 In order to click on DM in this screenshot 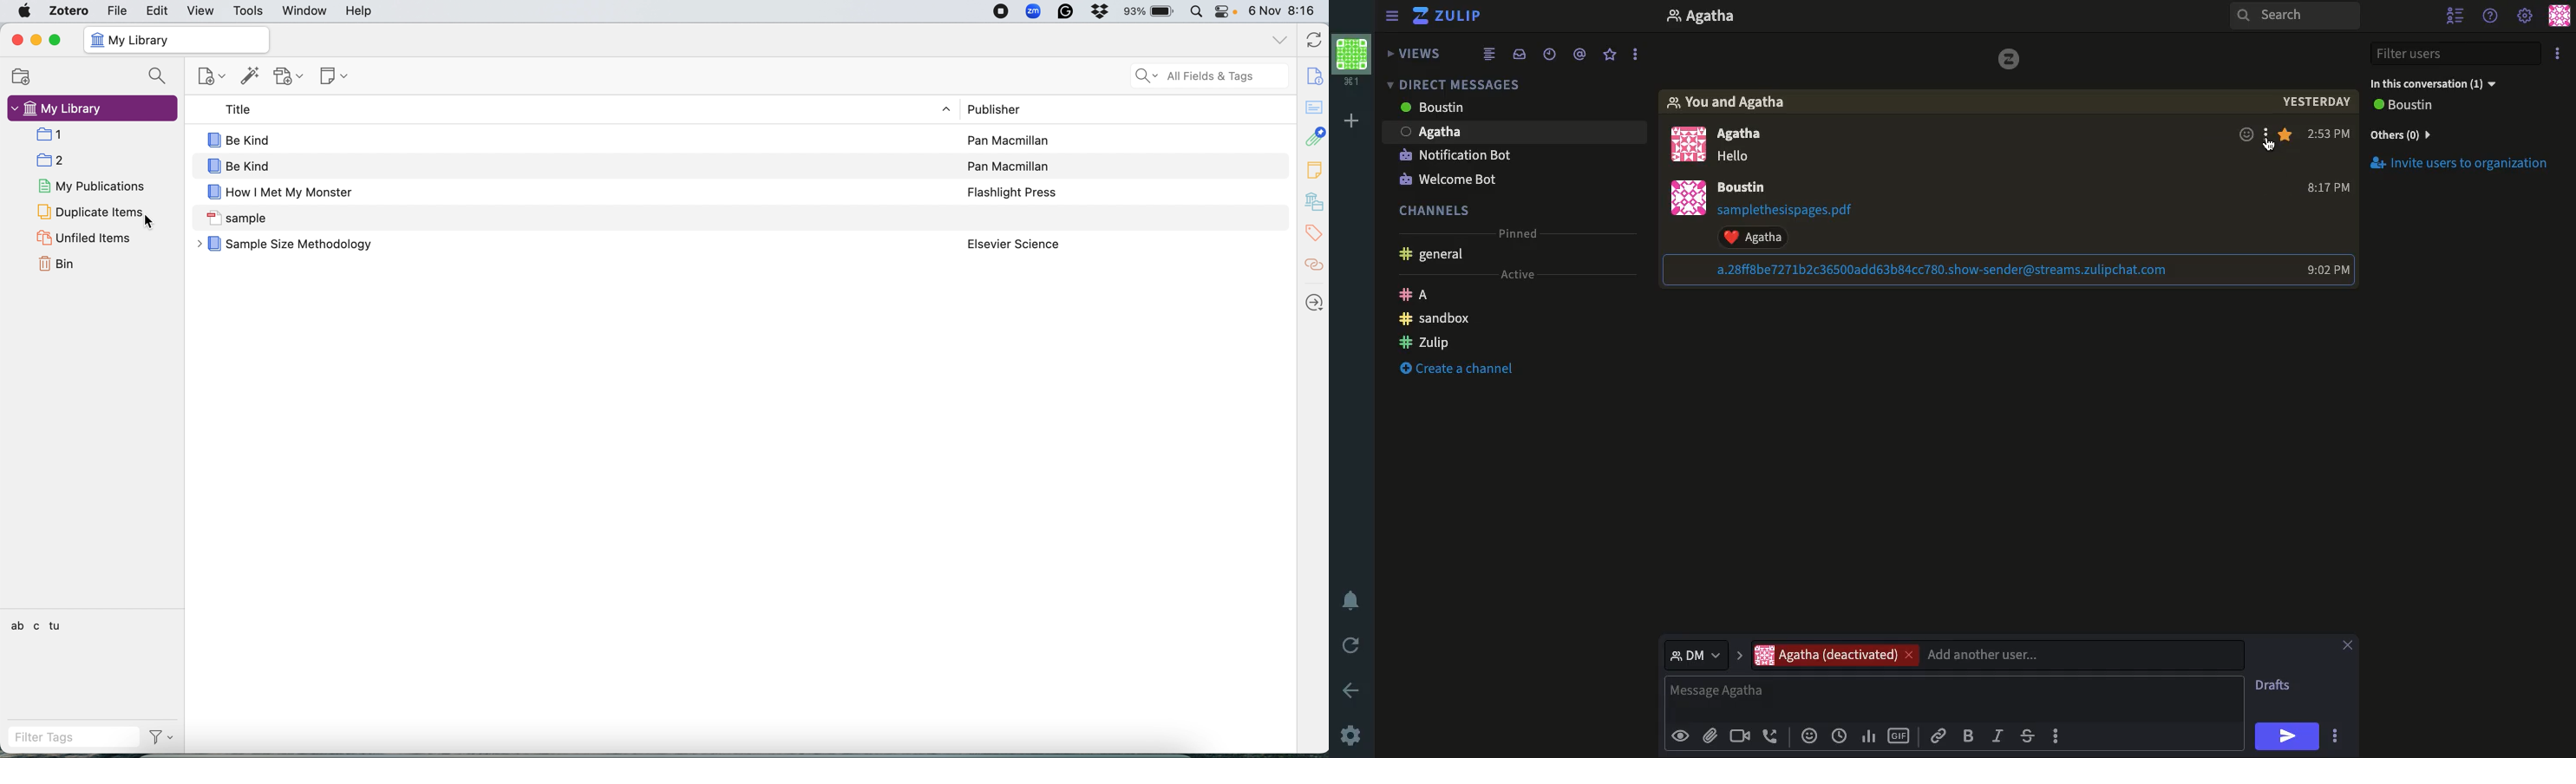, I will do `click(1703, 654)`.